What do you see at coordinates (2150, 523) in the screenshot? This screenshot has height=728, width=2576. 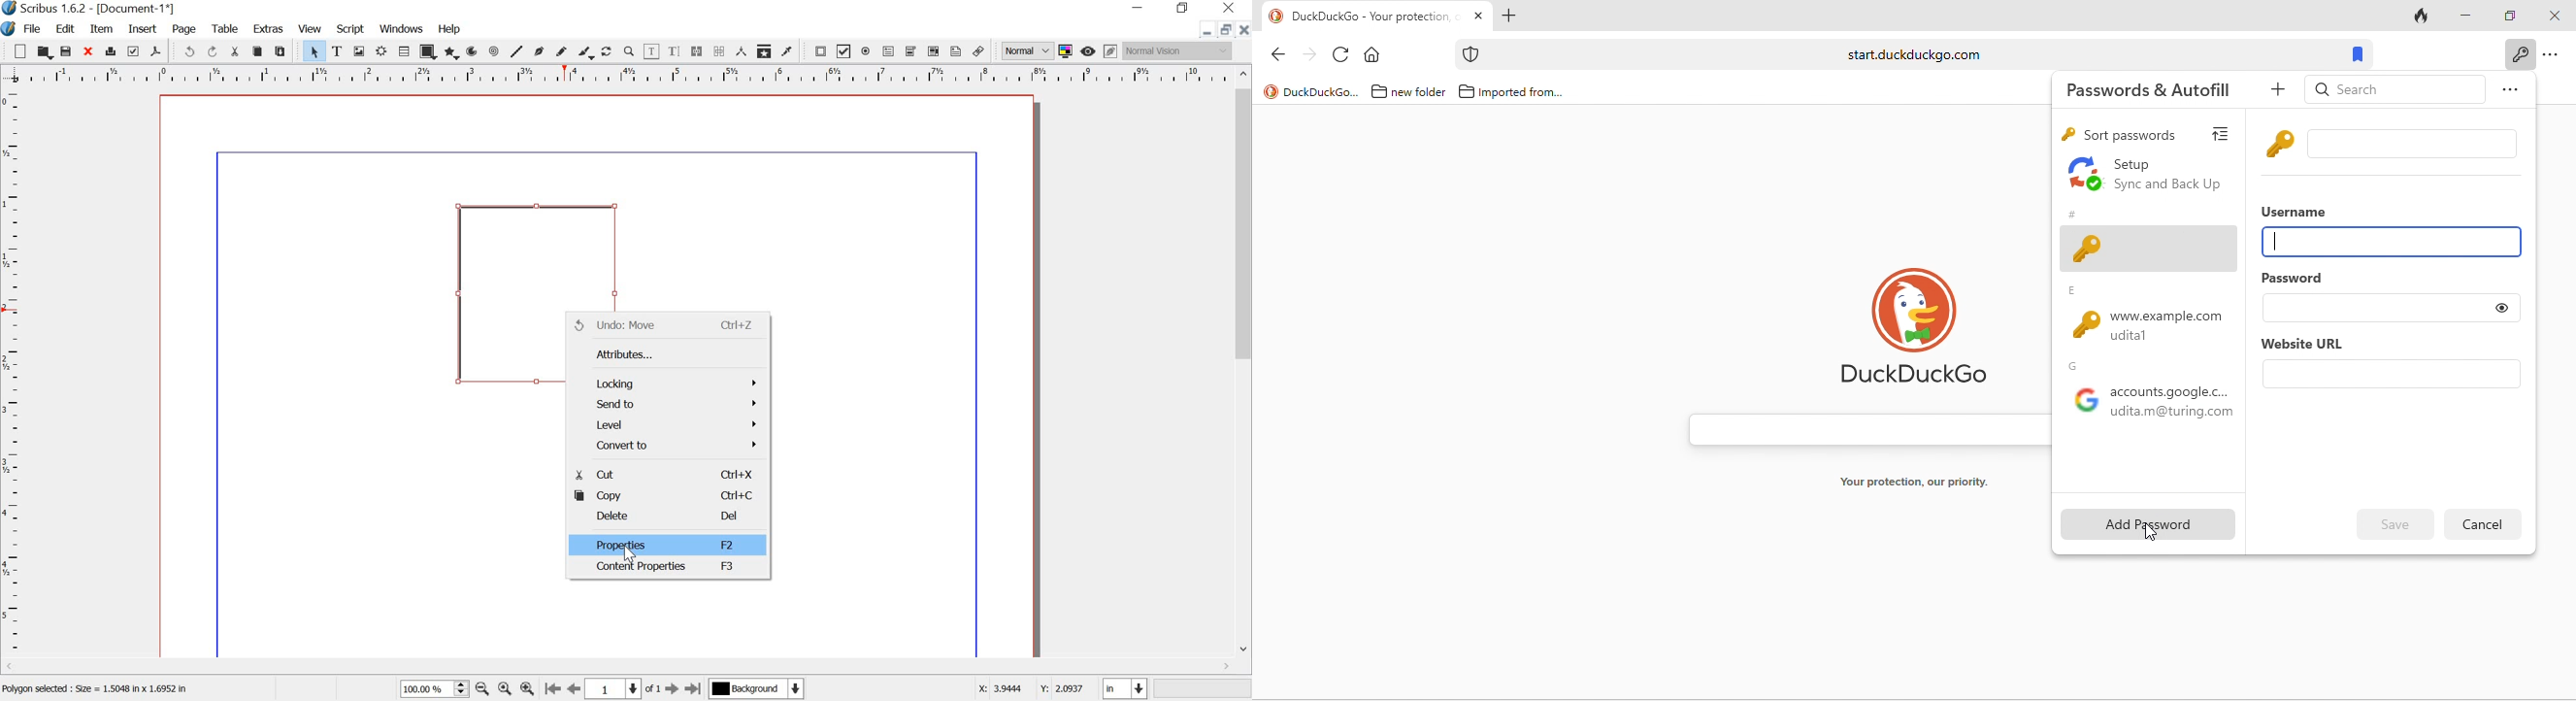 I see `add password` at bounding box center [2150, 523].